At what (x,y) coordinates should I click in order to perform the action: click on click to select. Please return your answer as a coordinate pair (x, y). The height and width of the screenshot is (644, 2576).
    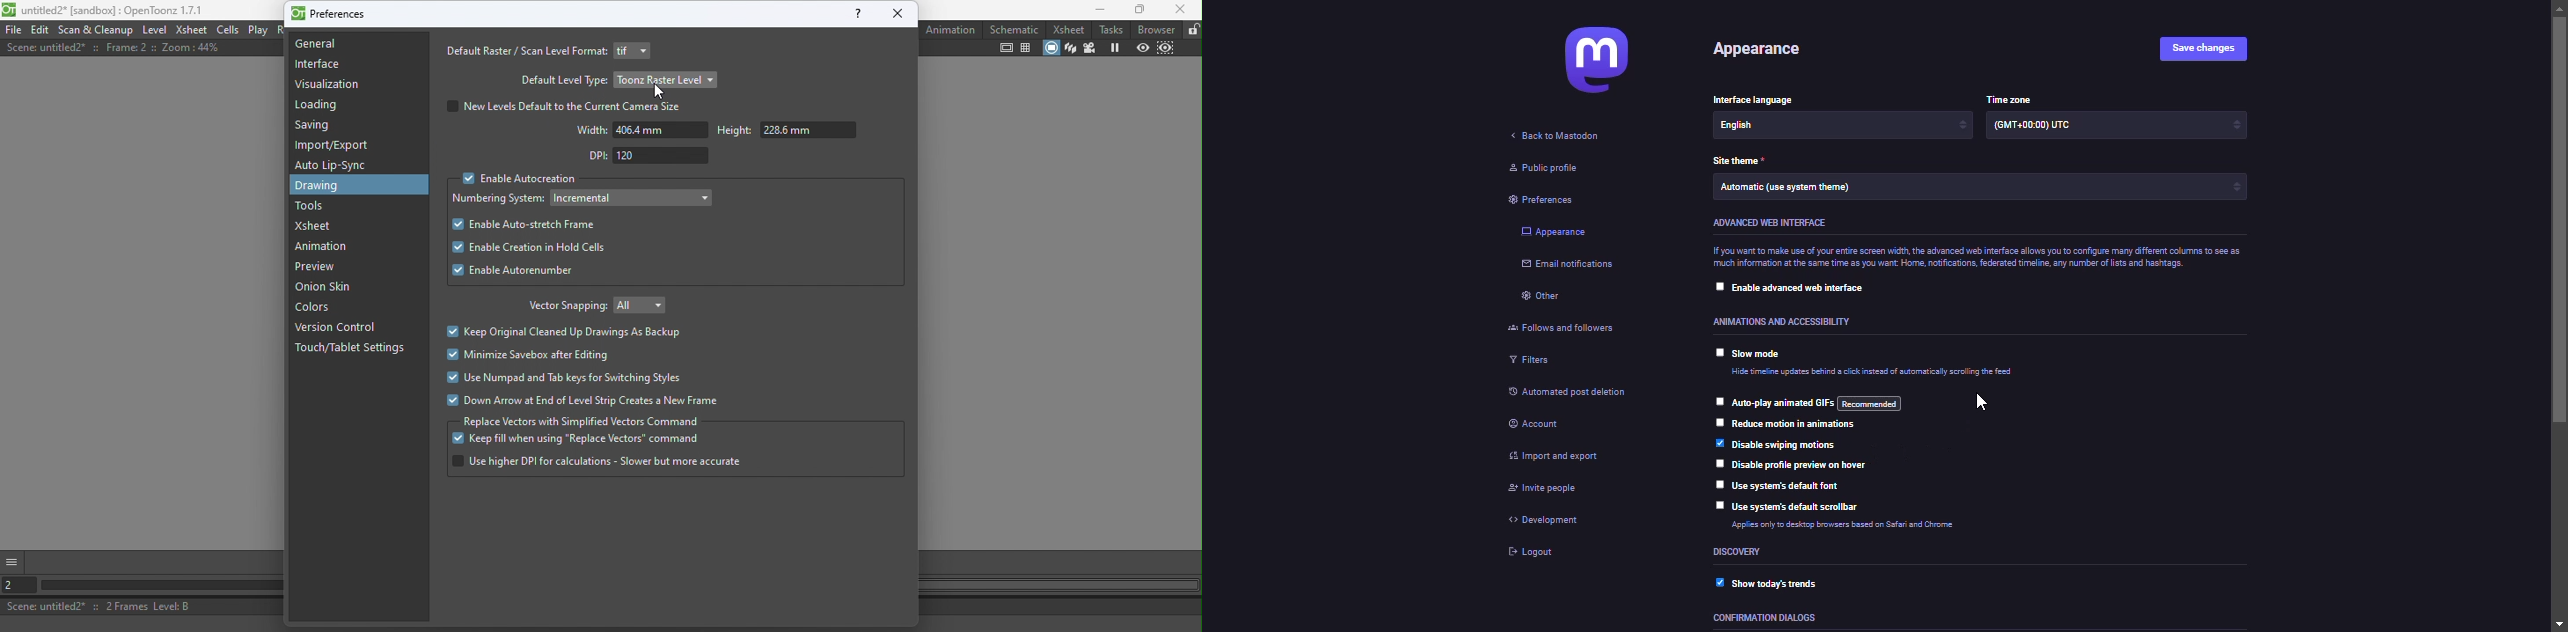
    Looking at the image, I should click on (1719, 503).